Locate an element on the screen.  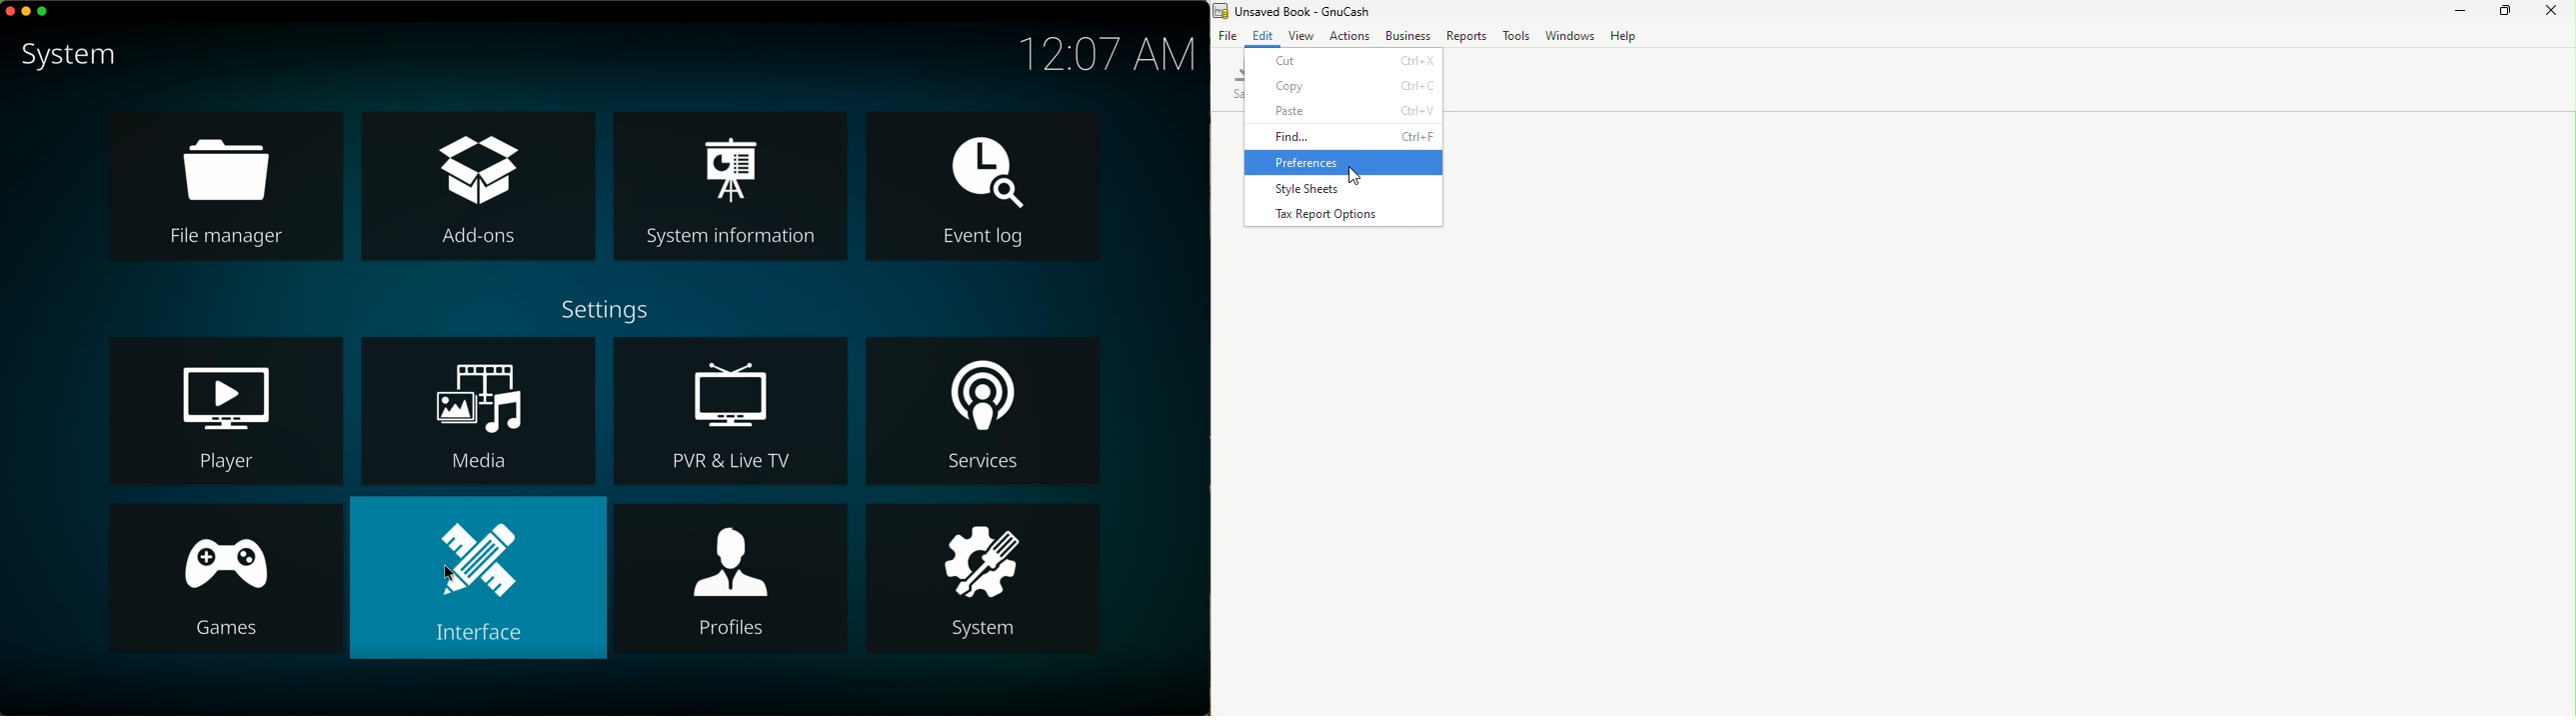
click on interface is located at coordinates (478, 578).